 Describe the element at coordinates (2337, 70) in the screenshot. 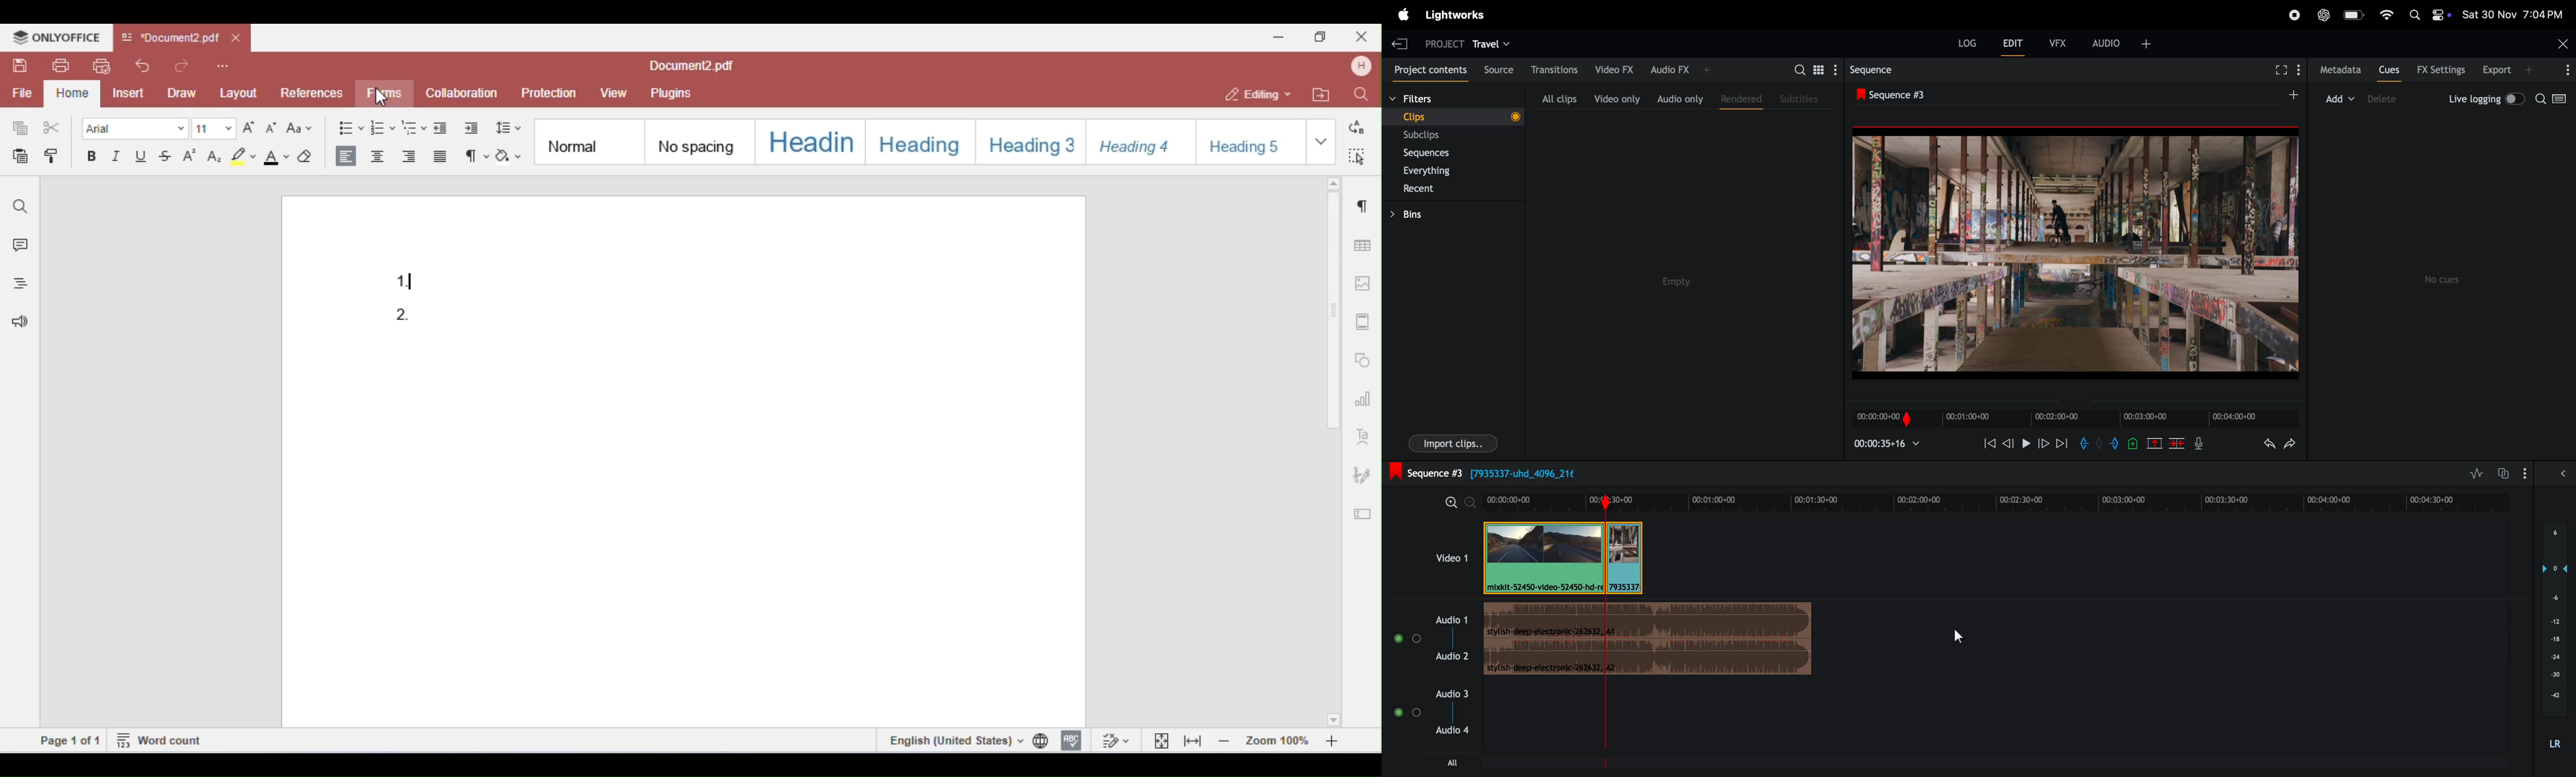

I see `metadata` at that location.